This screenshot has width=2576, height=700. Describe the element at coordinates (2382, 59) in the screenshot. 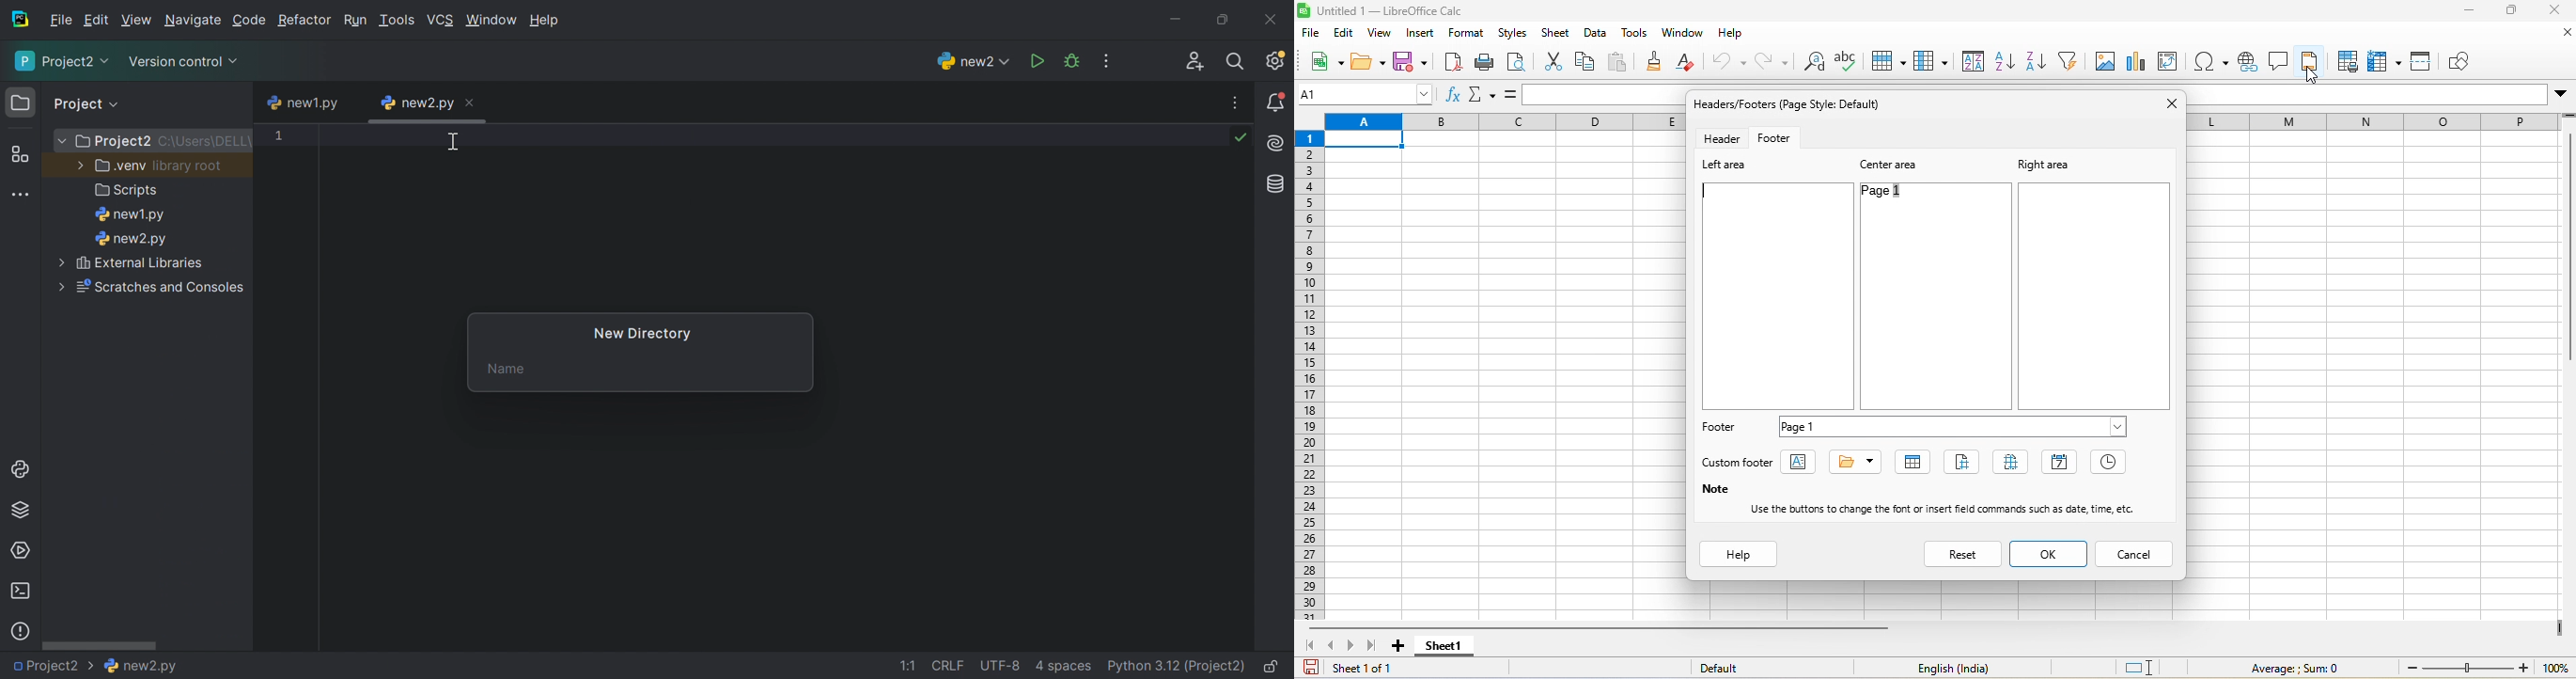

I see `freeze row and column` at that location.